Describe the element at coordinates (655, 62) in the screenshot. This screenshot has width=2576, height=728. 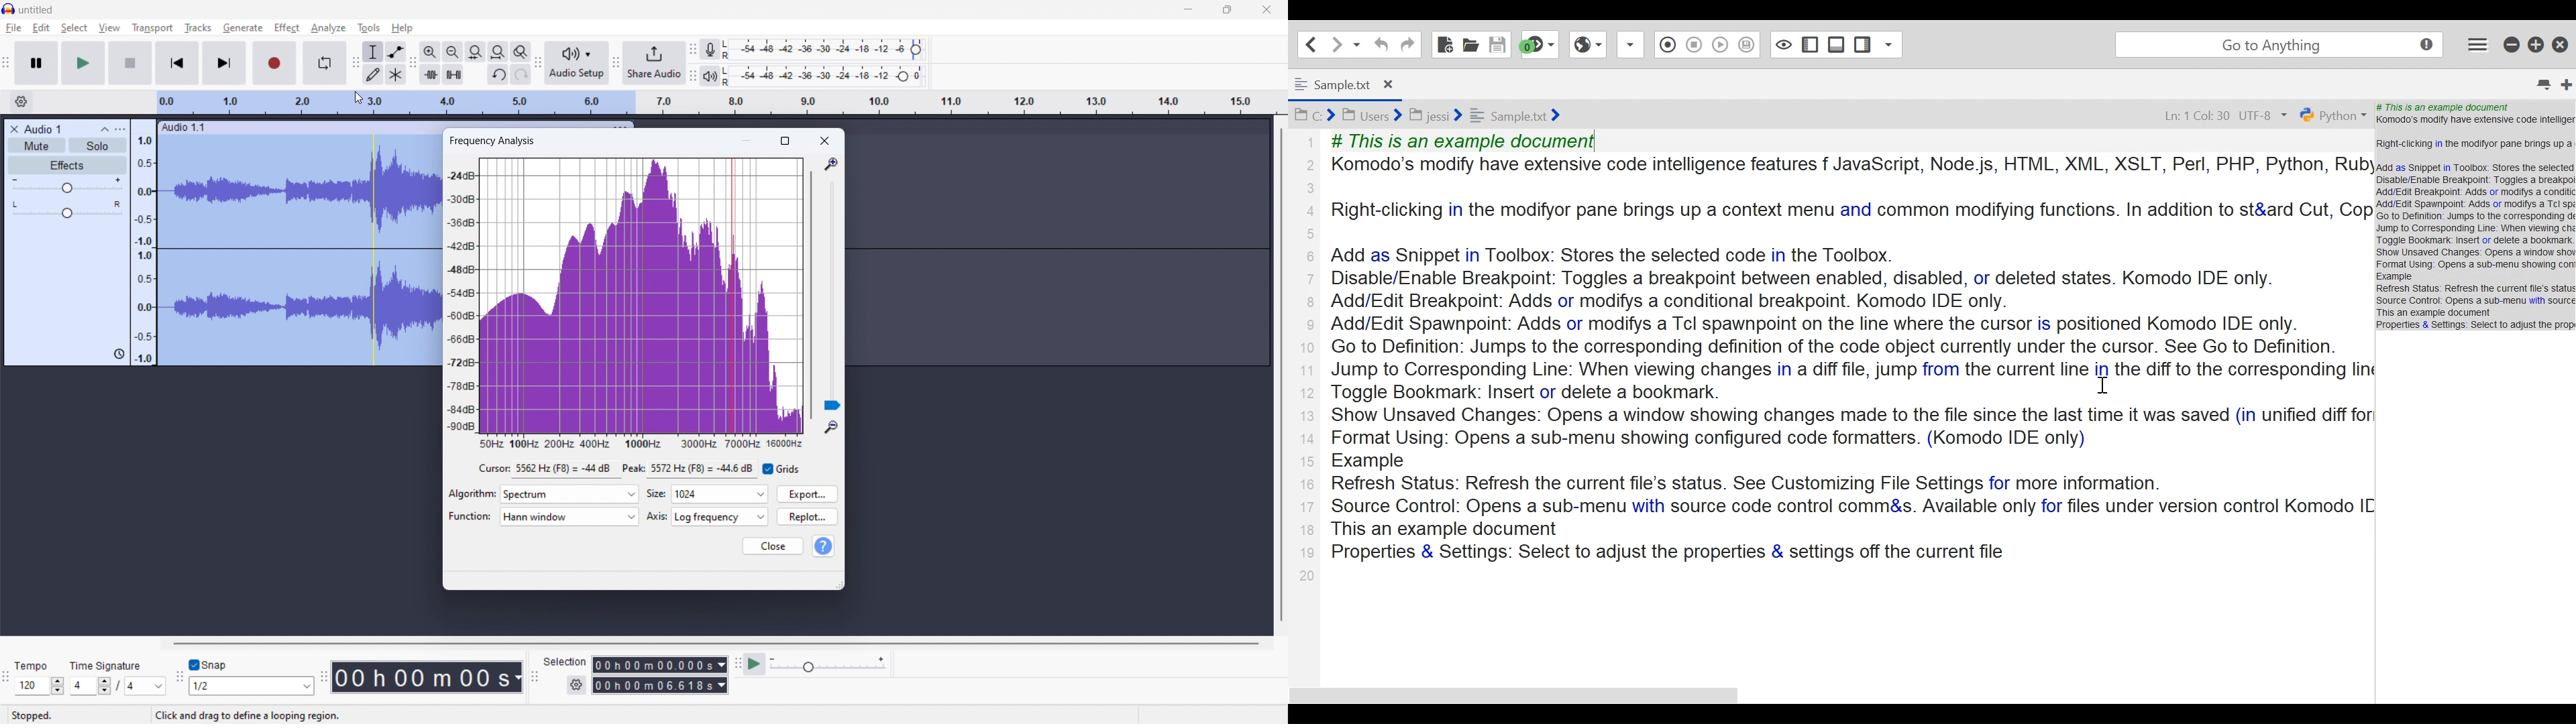
I see `share audio` at that location.